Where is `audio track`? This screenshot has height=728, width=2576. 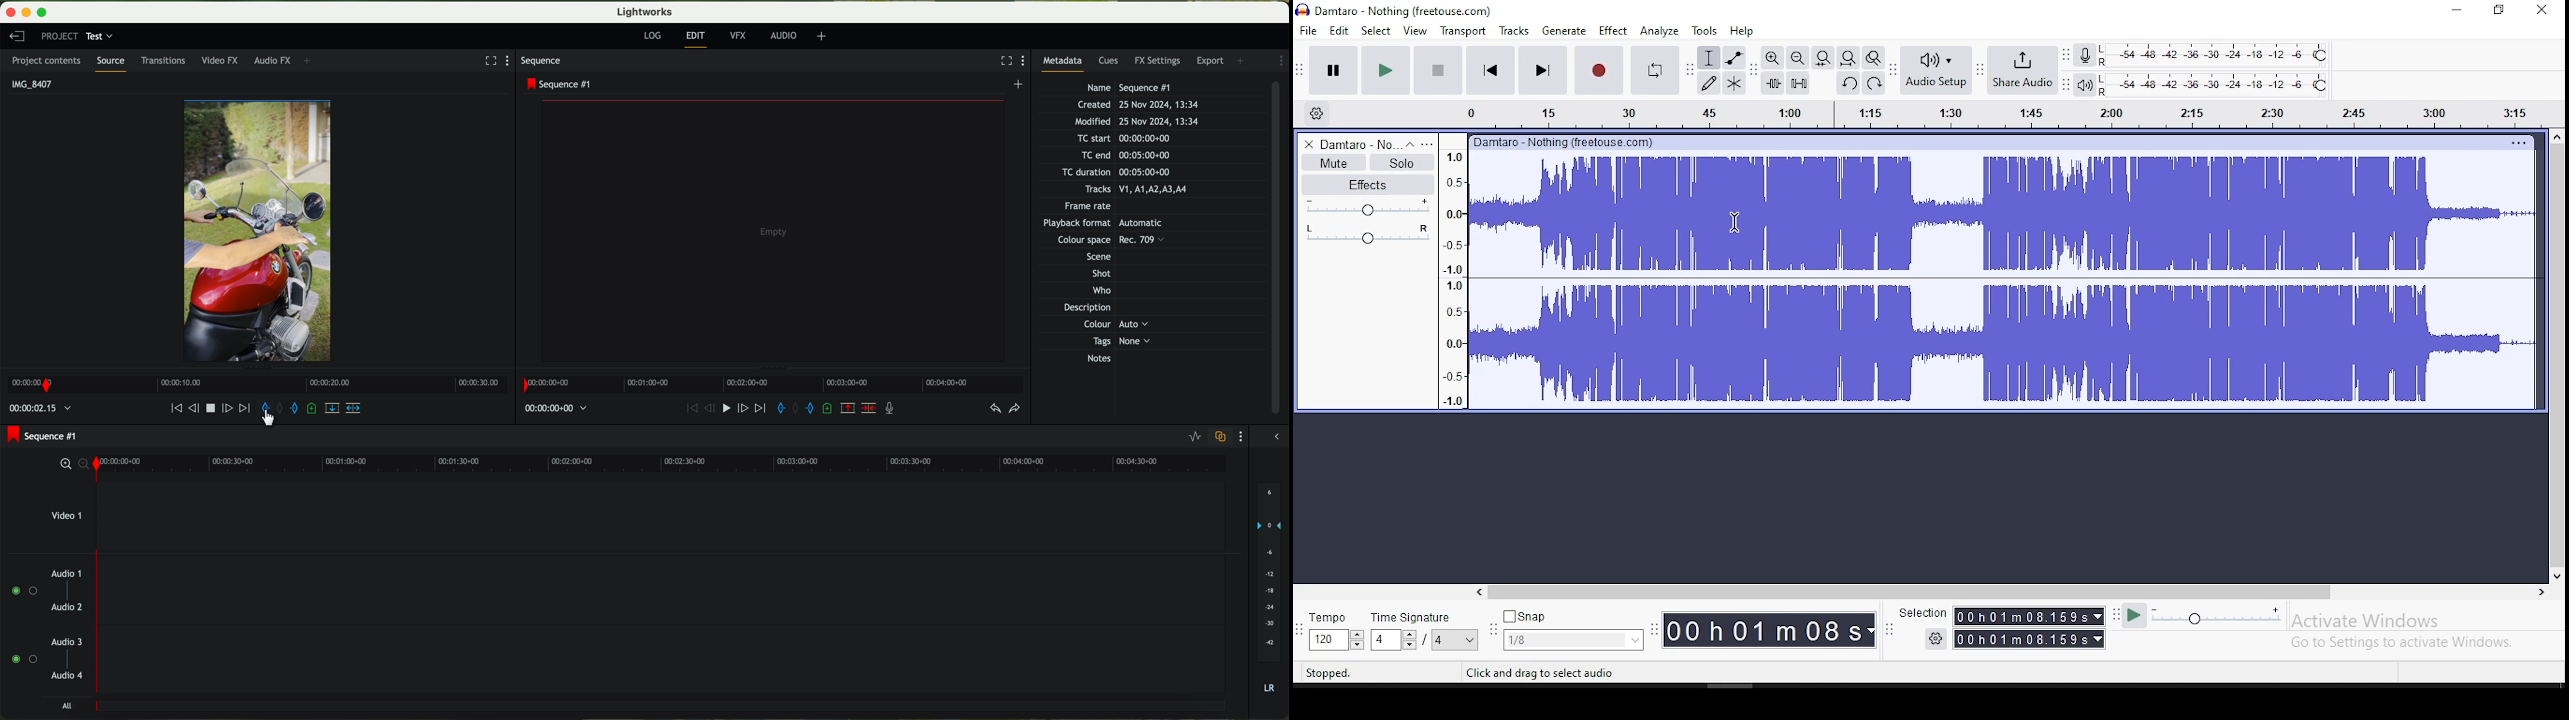
audio track is located at coordinates (2002, 213).